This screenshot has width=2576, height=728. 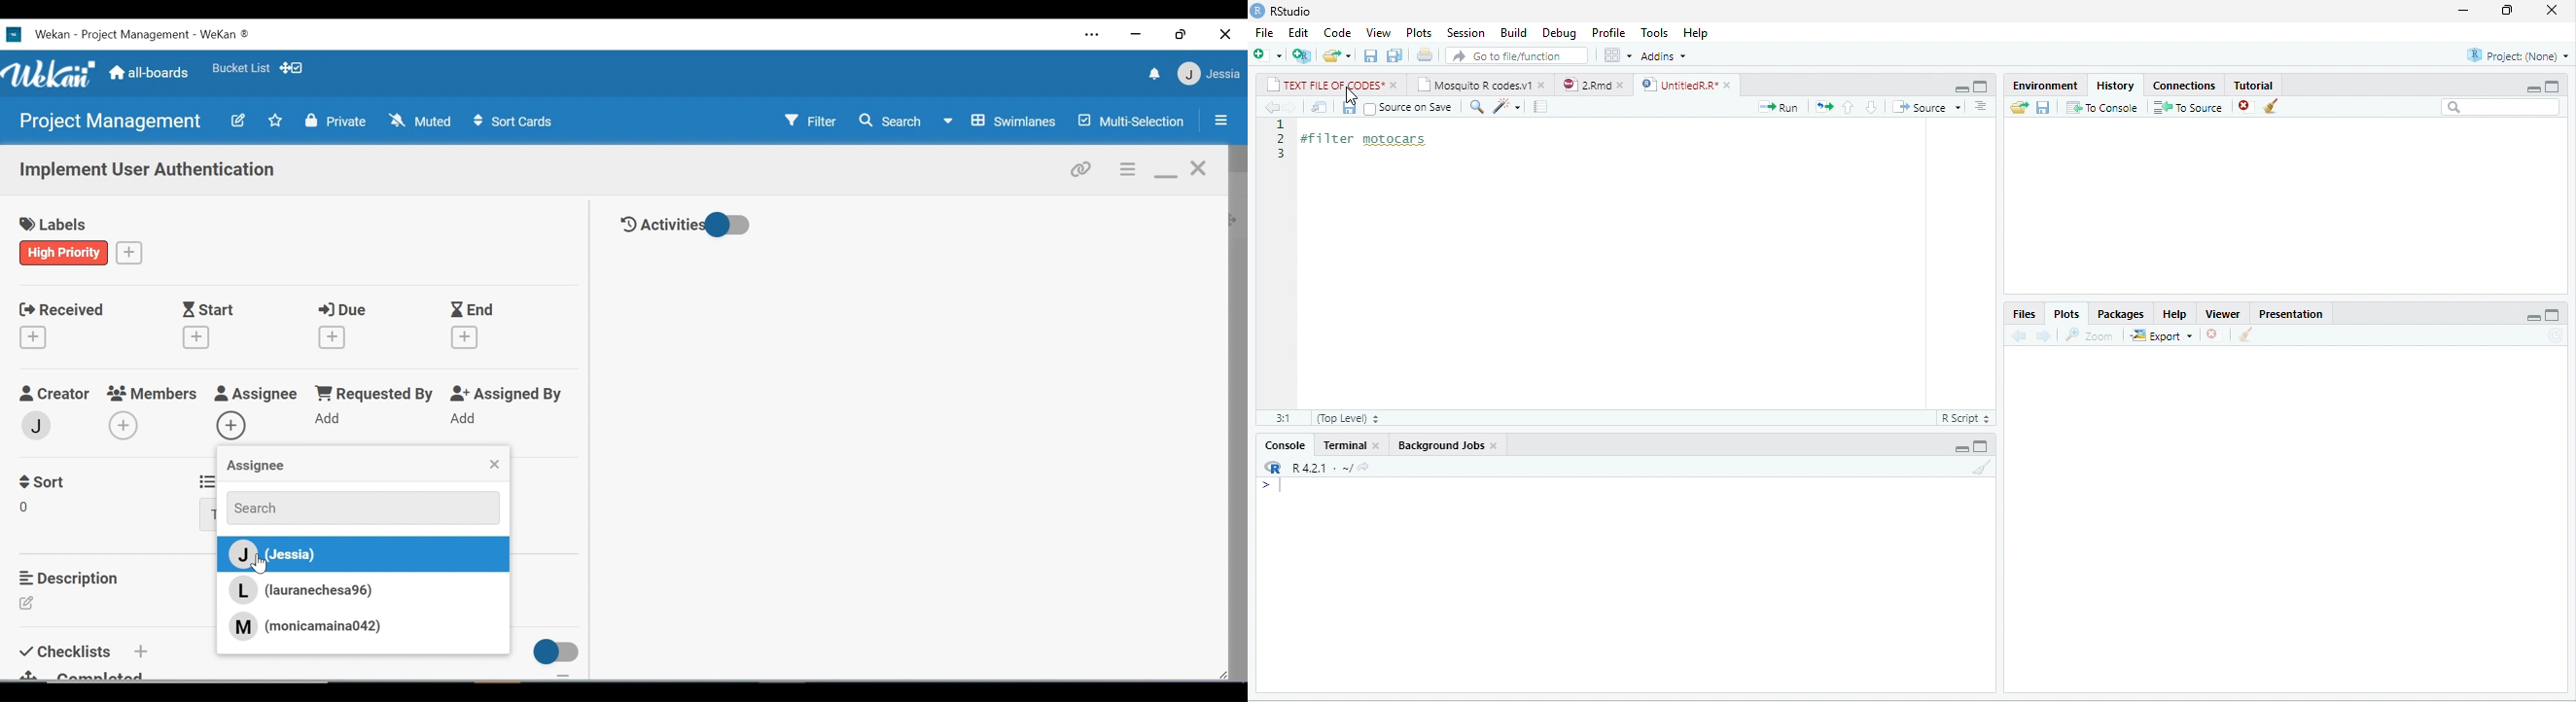 What do you see at coordinates (1419, 33) in the screenshot?
I see `Plots` at bounding box center [1419, 33].